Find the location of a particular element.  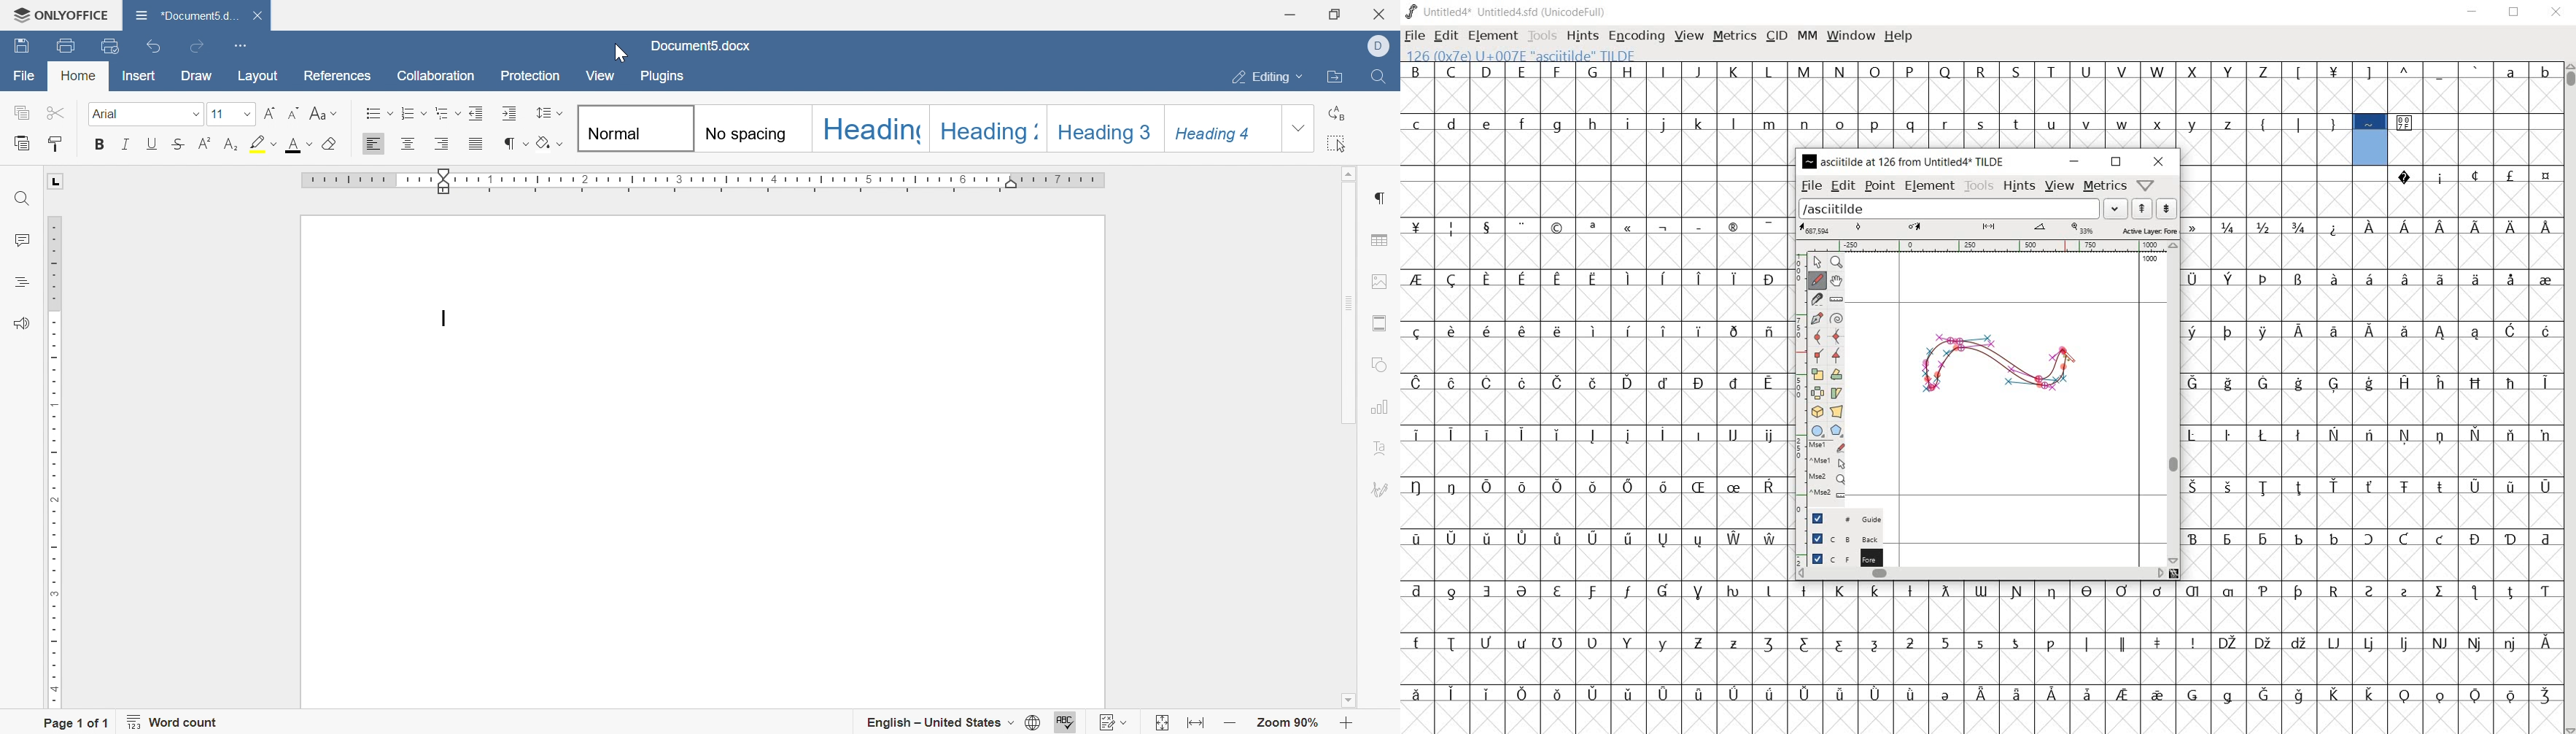

foreground is located at coordinates (1839, 557).